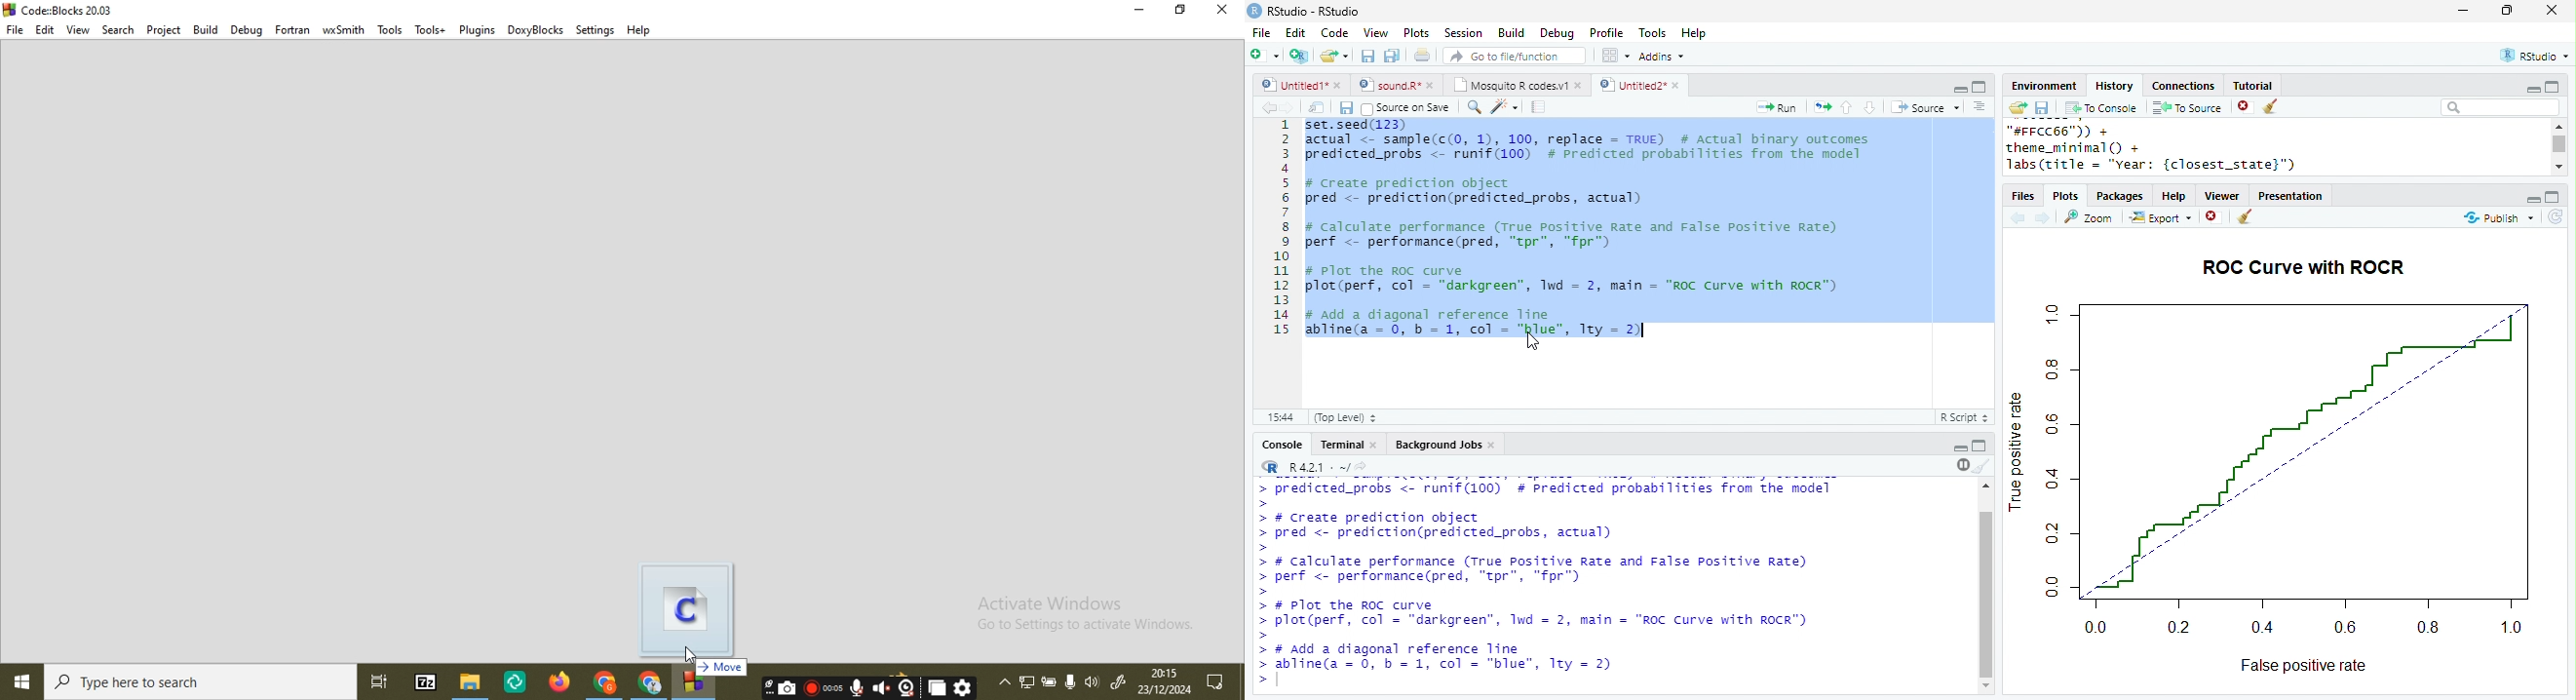  I want to click on cursor, so click(1532, 342).